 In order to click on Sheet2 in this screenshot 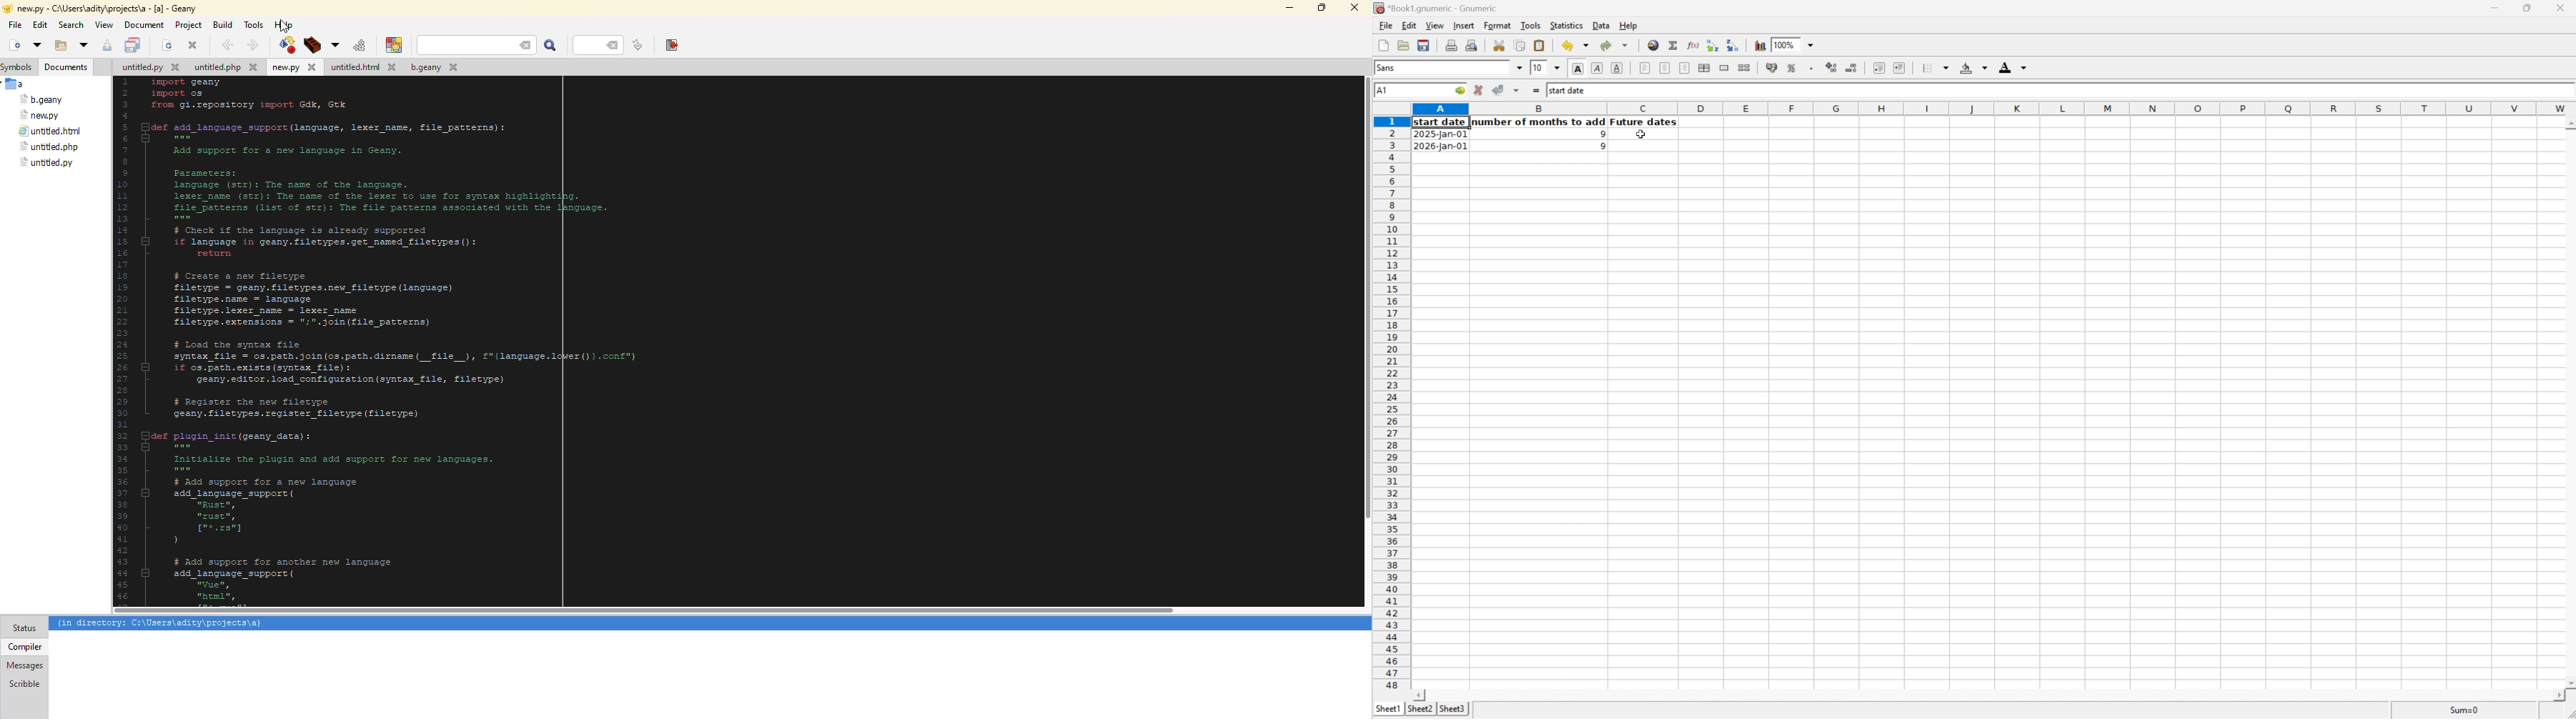, I will do `click(1420, 709)`.